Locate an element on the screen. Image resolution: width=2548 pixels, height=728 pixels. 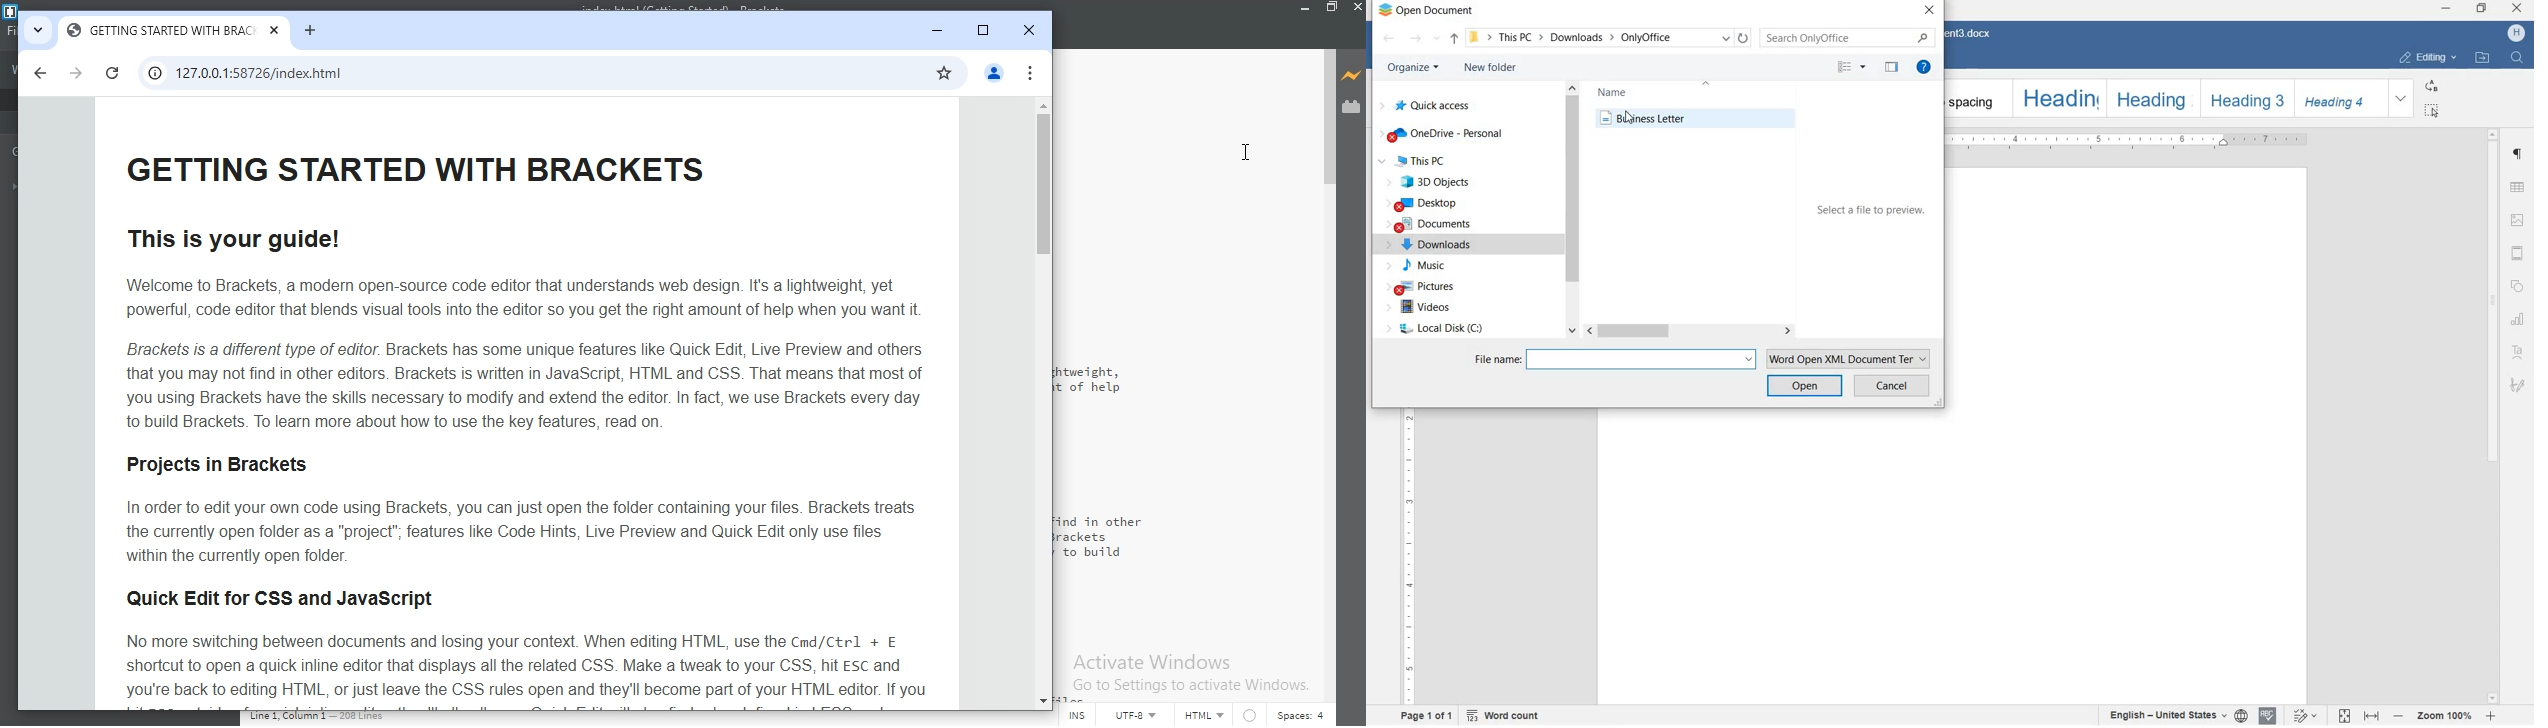
zoom in or out is located at coordinates (2446, 715).